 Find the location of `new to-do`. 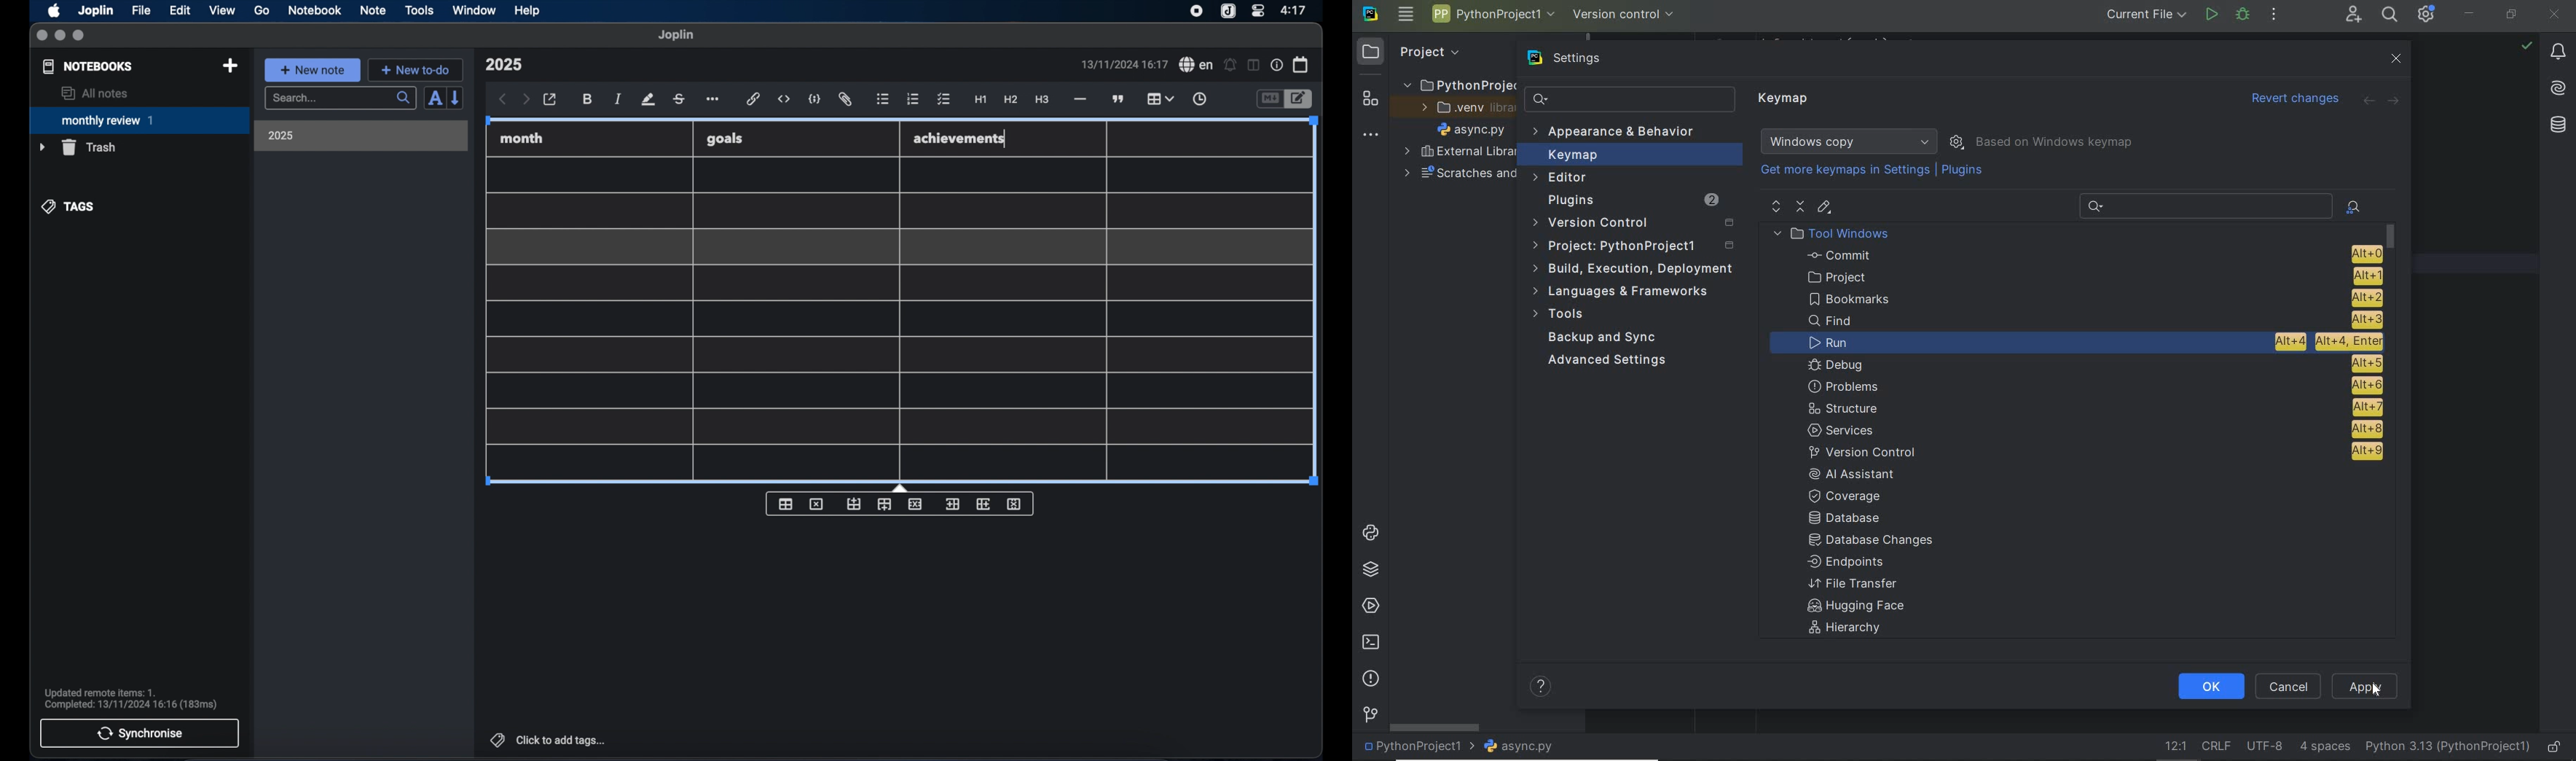

new to-do is located at coordinates (416, 70).